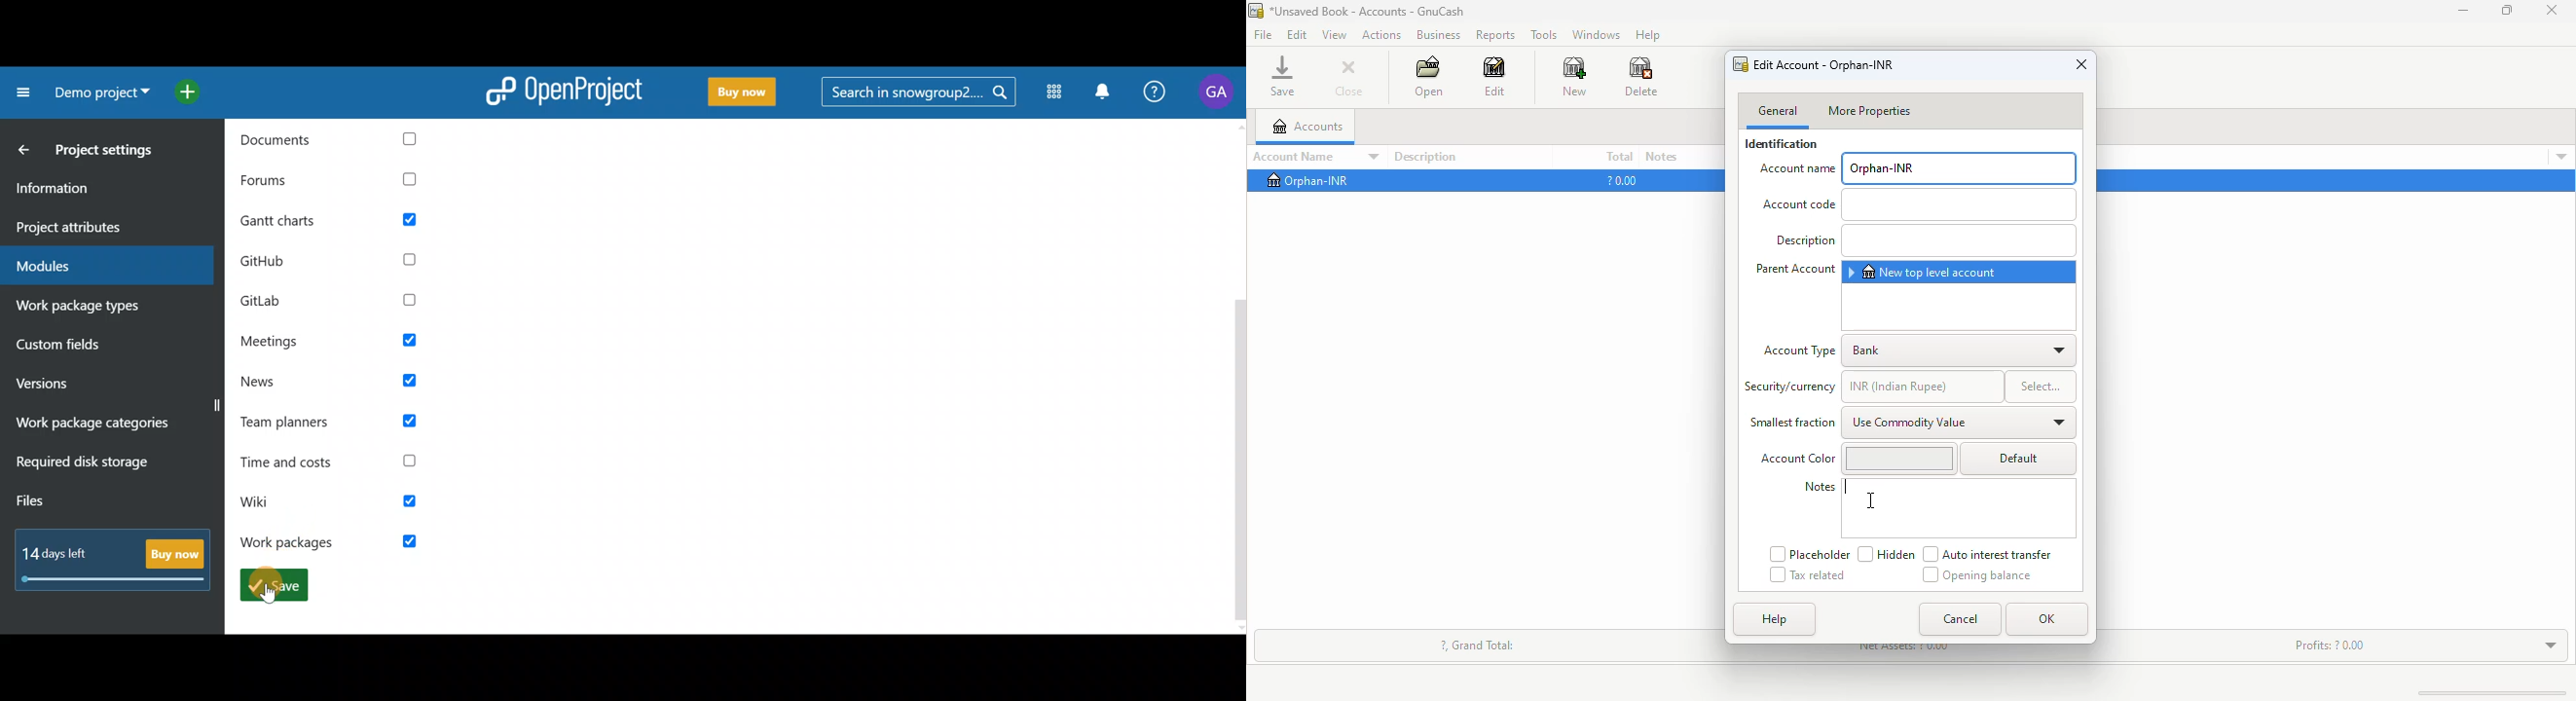  I want to click on ?0.00, so click(1622, 179).